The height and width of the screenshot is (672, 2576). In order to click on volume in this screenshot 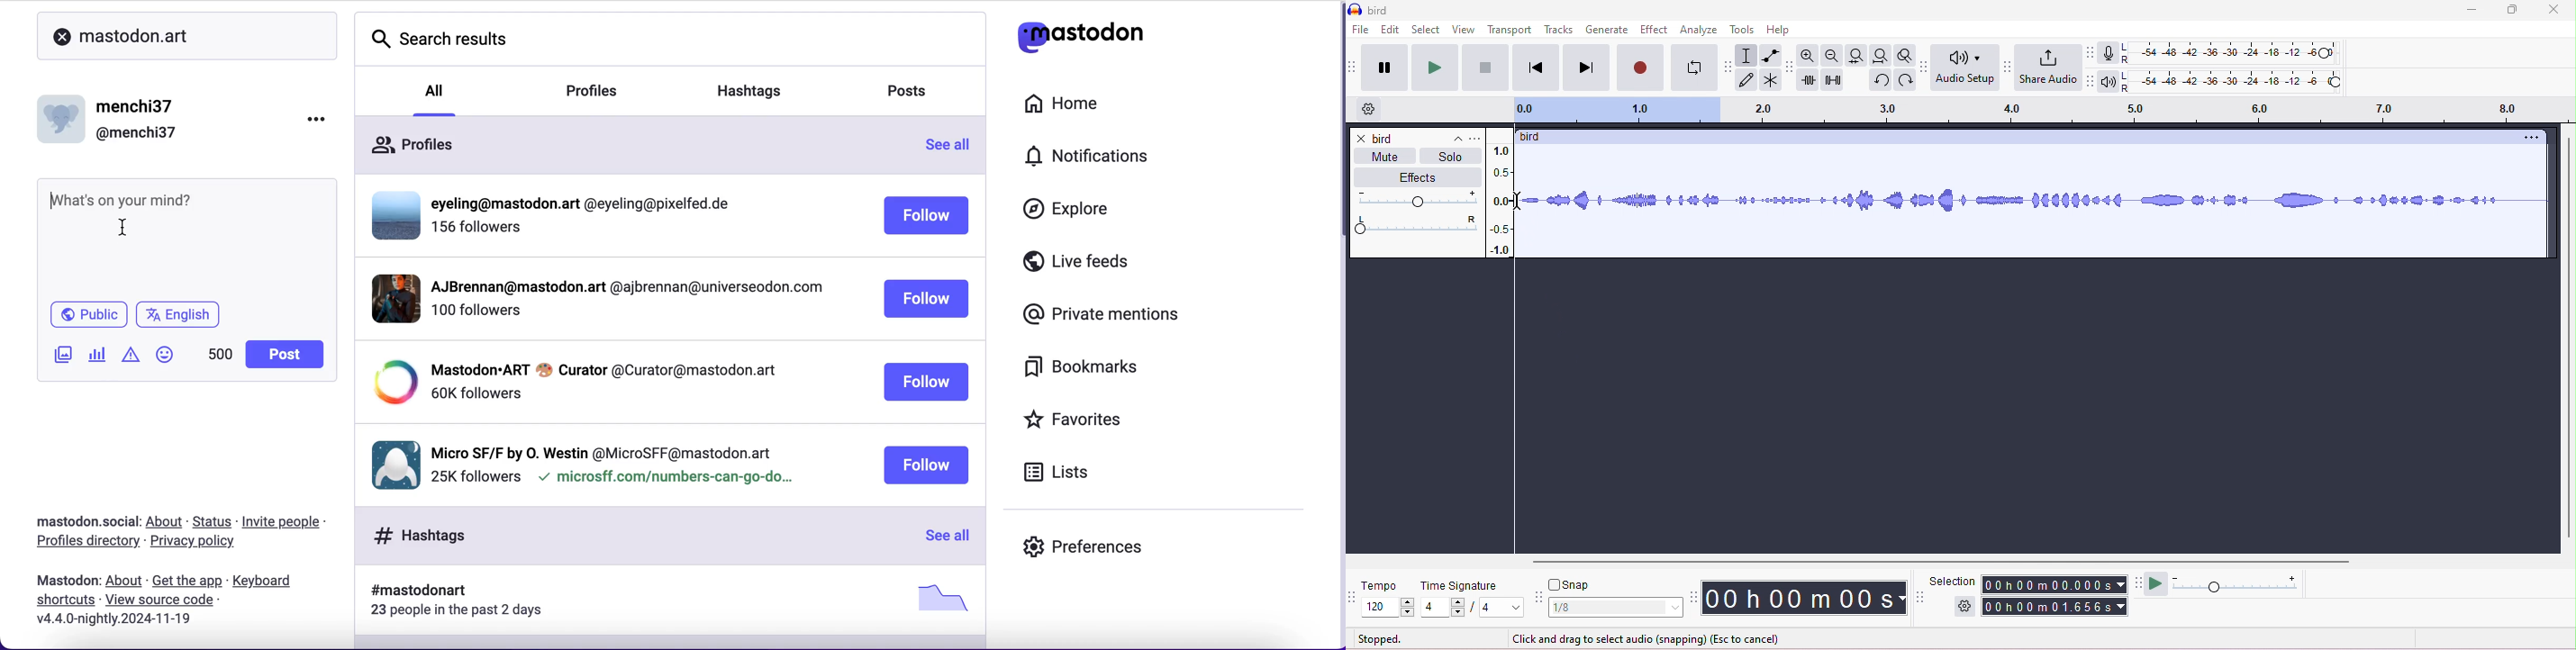, I will do `click(1419, 198)`.